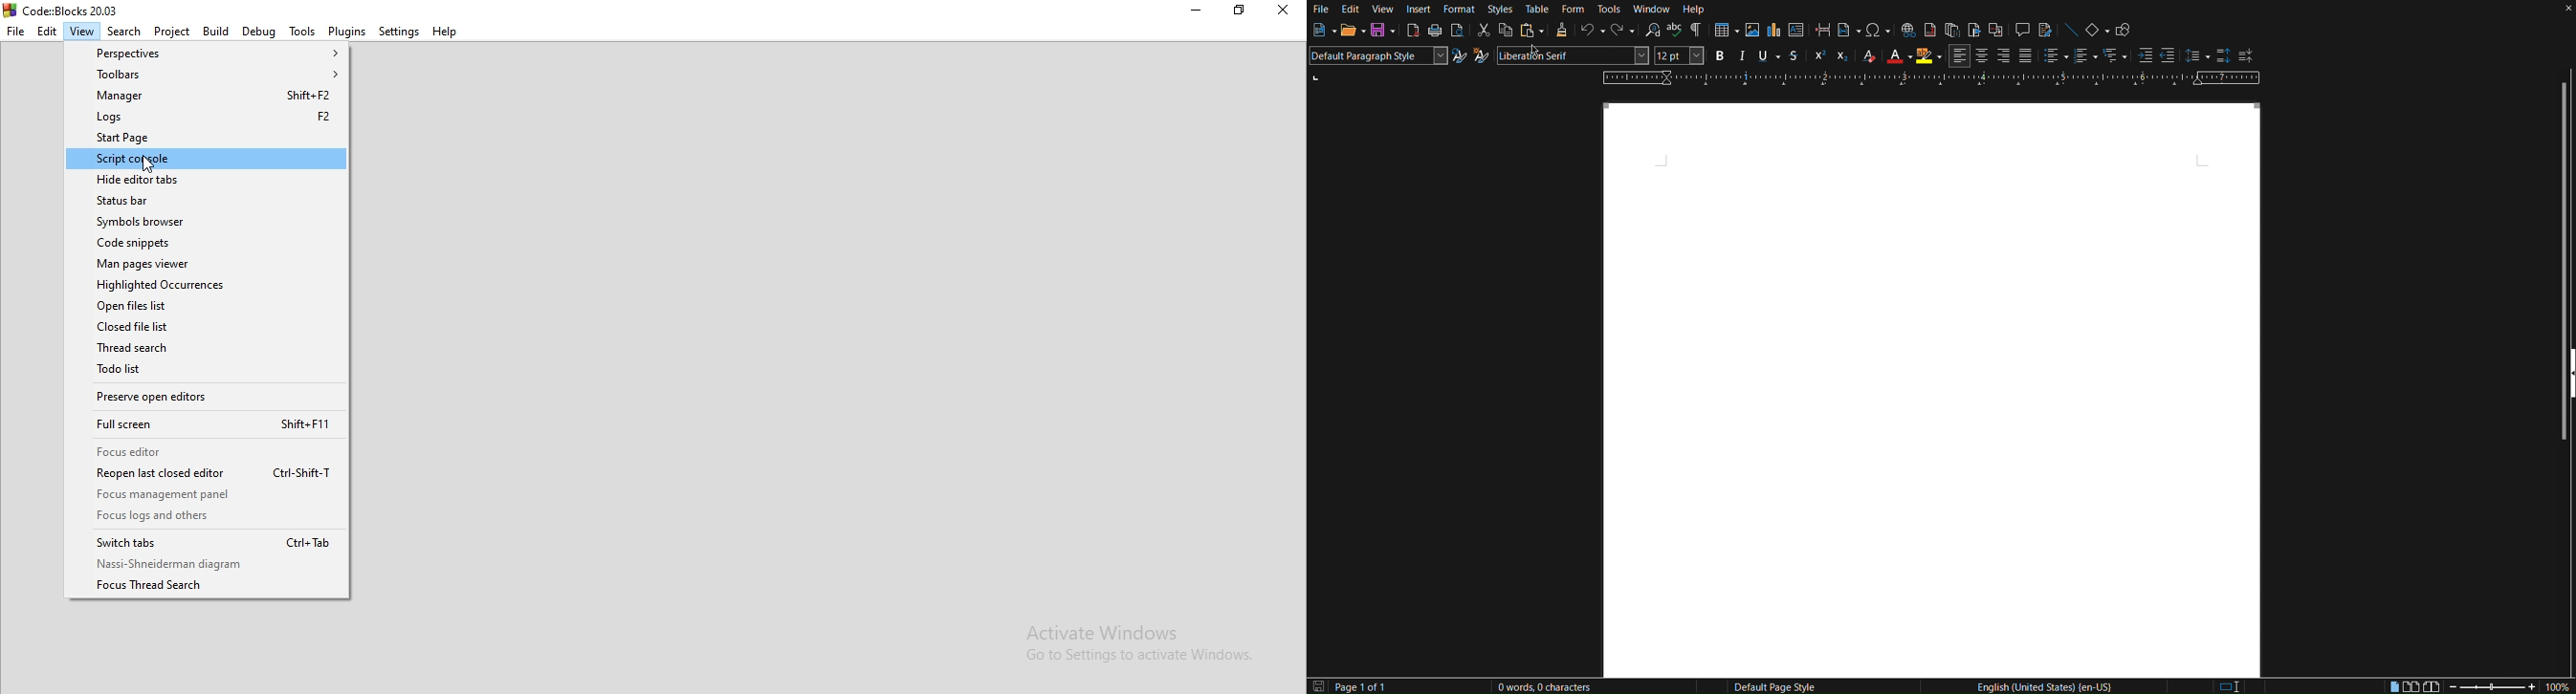  What do you see at coordinates (2247, 56) in the screenshot?
I see `Decrease Paragraph Spacing` at bounding box center [2247, 56].